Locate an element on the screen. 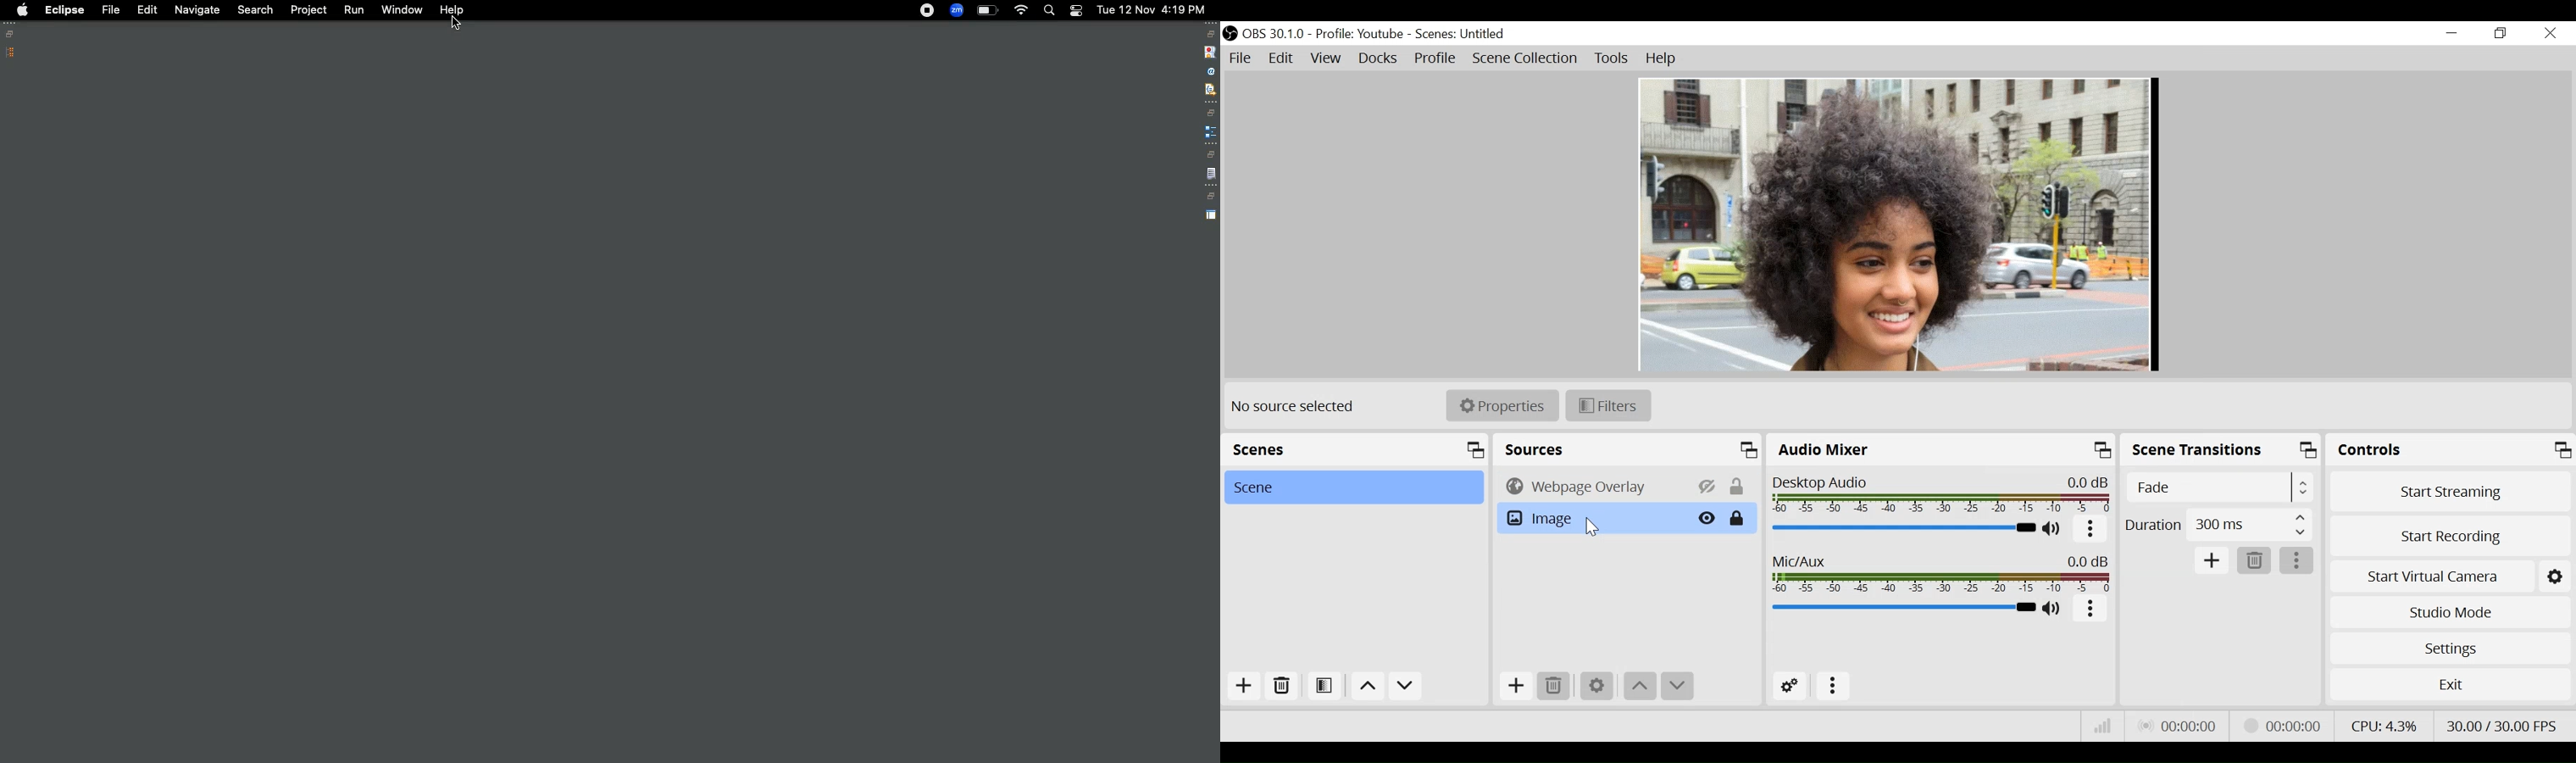 The width and height of the screenshot is (2576, 784). Docks is located at coordinates (1379, 59).